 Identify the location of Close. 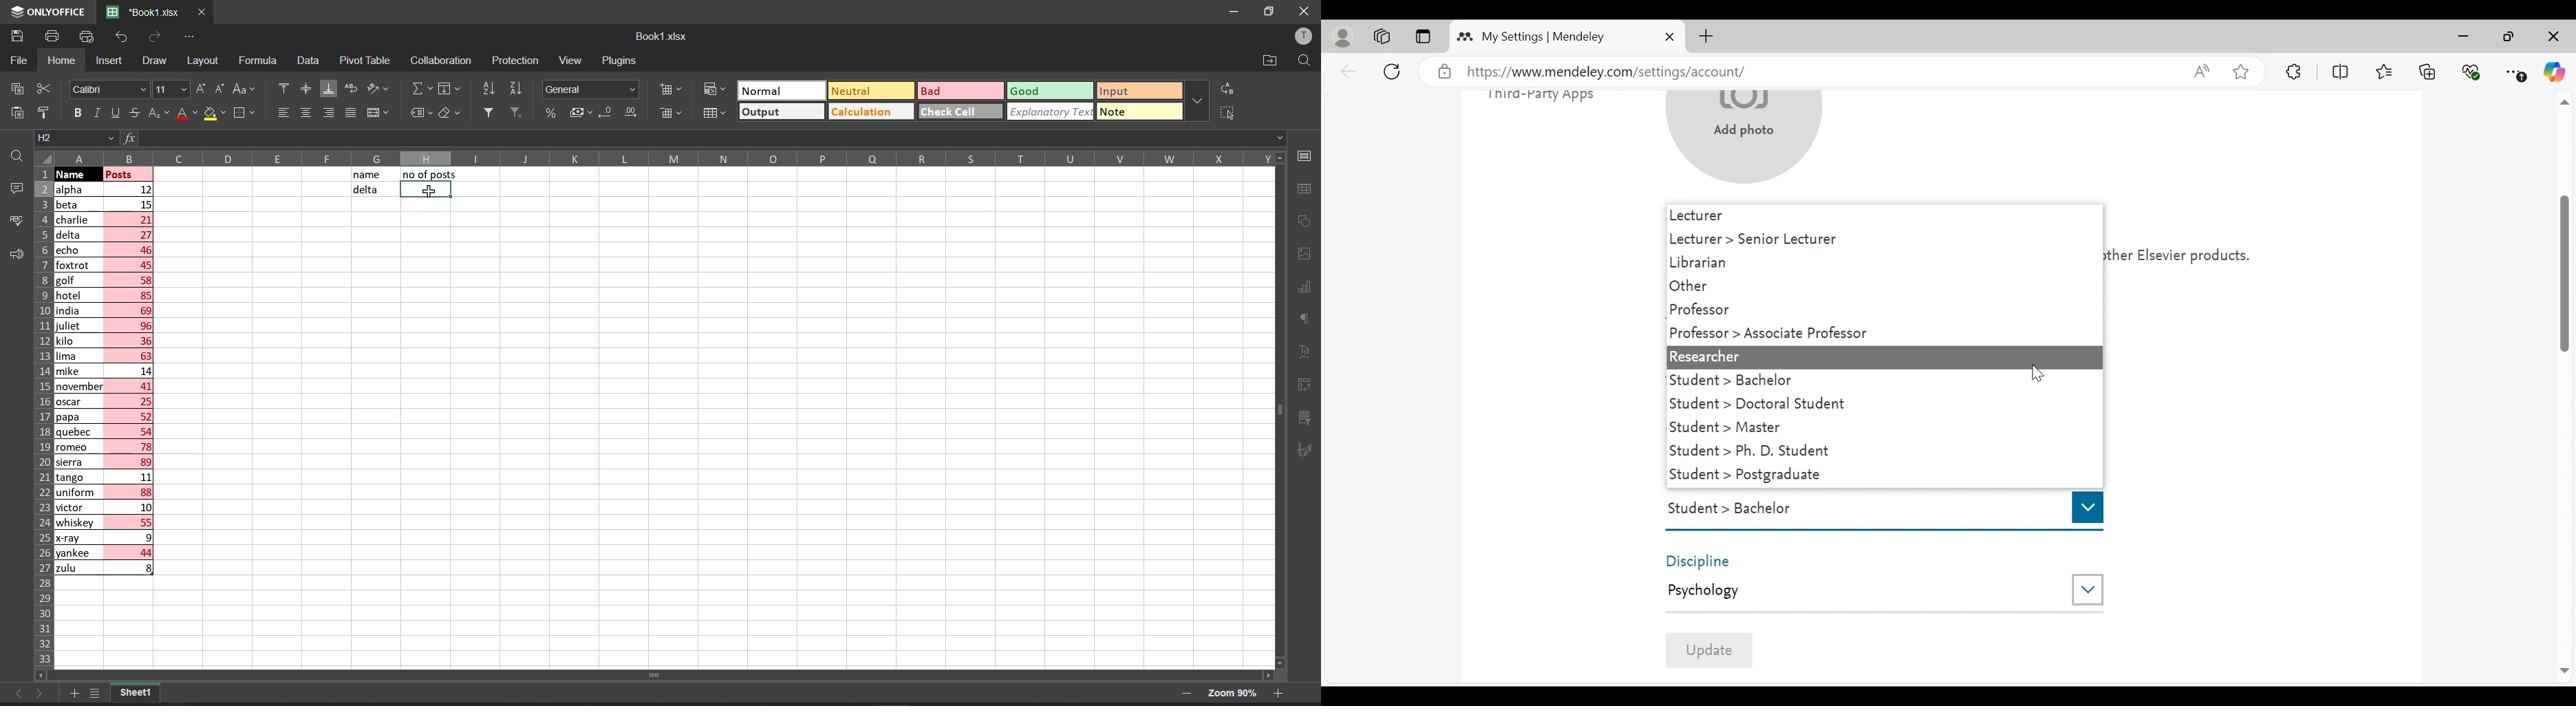
(1669, 37).